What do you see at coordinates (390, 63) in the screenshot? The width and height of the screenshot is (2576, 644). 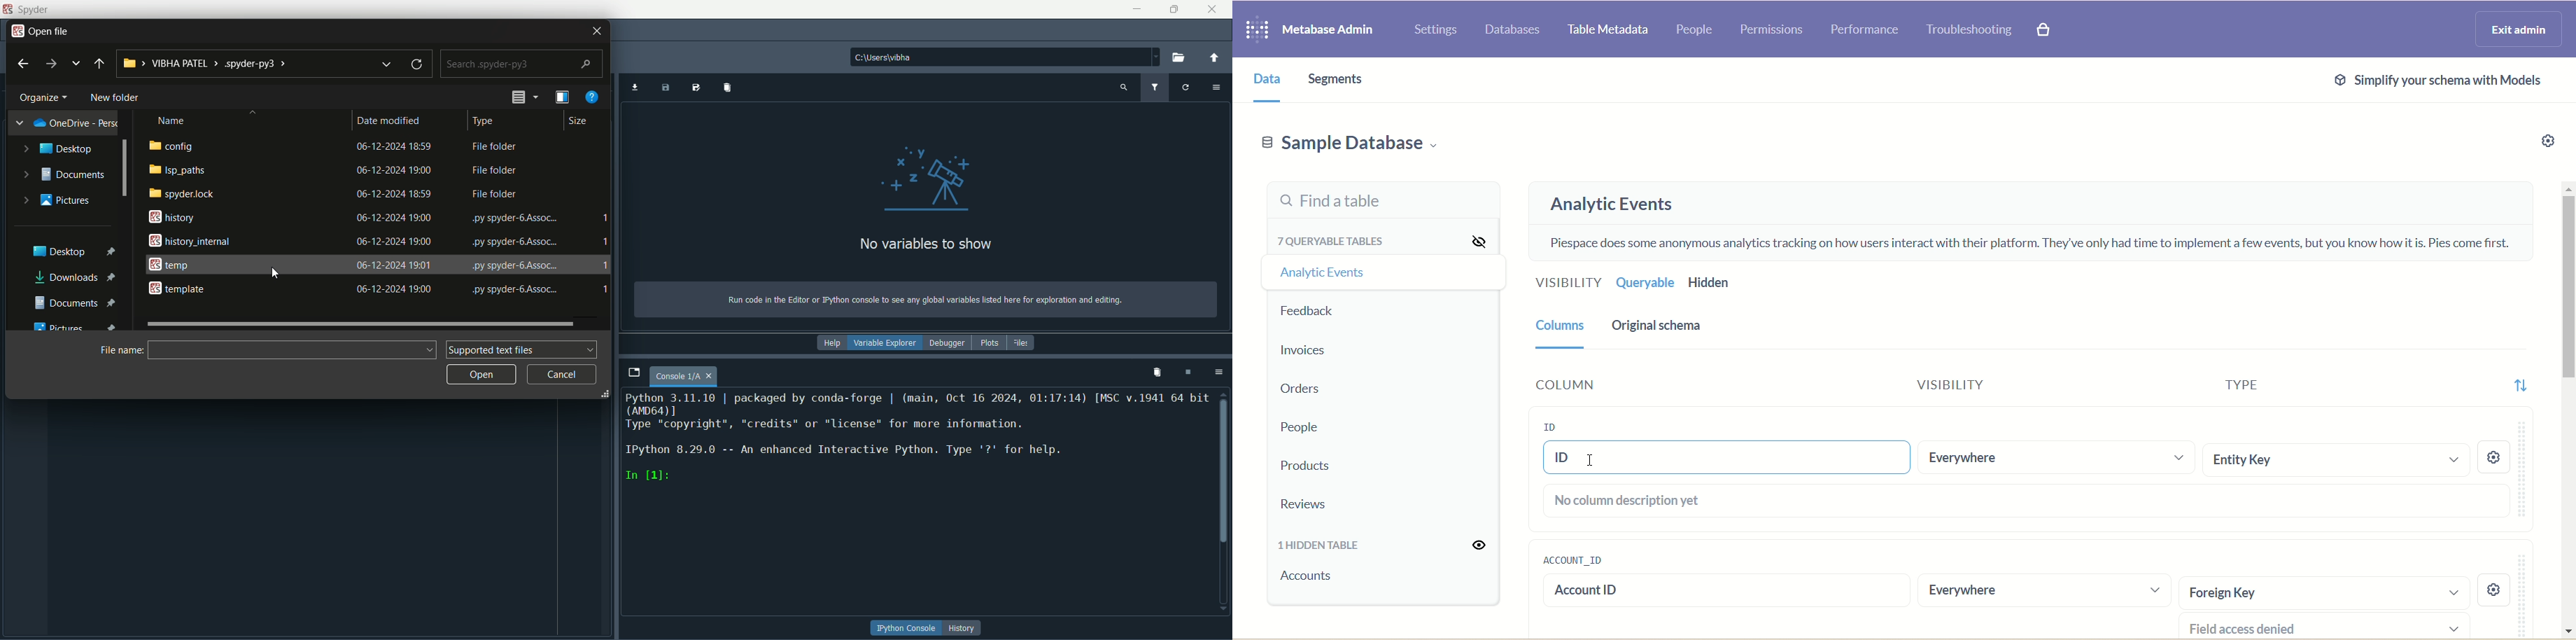 I see `down arrow` at bounding box center [390, 63].